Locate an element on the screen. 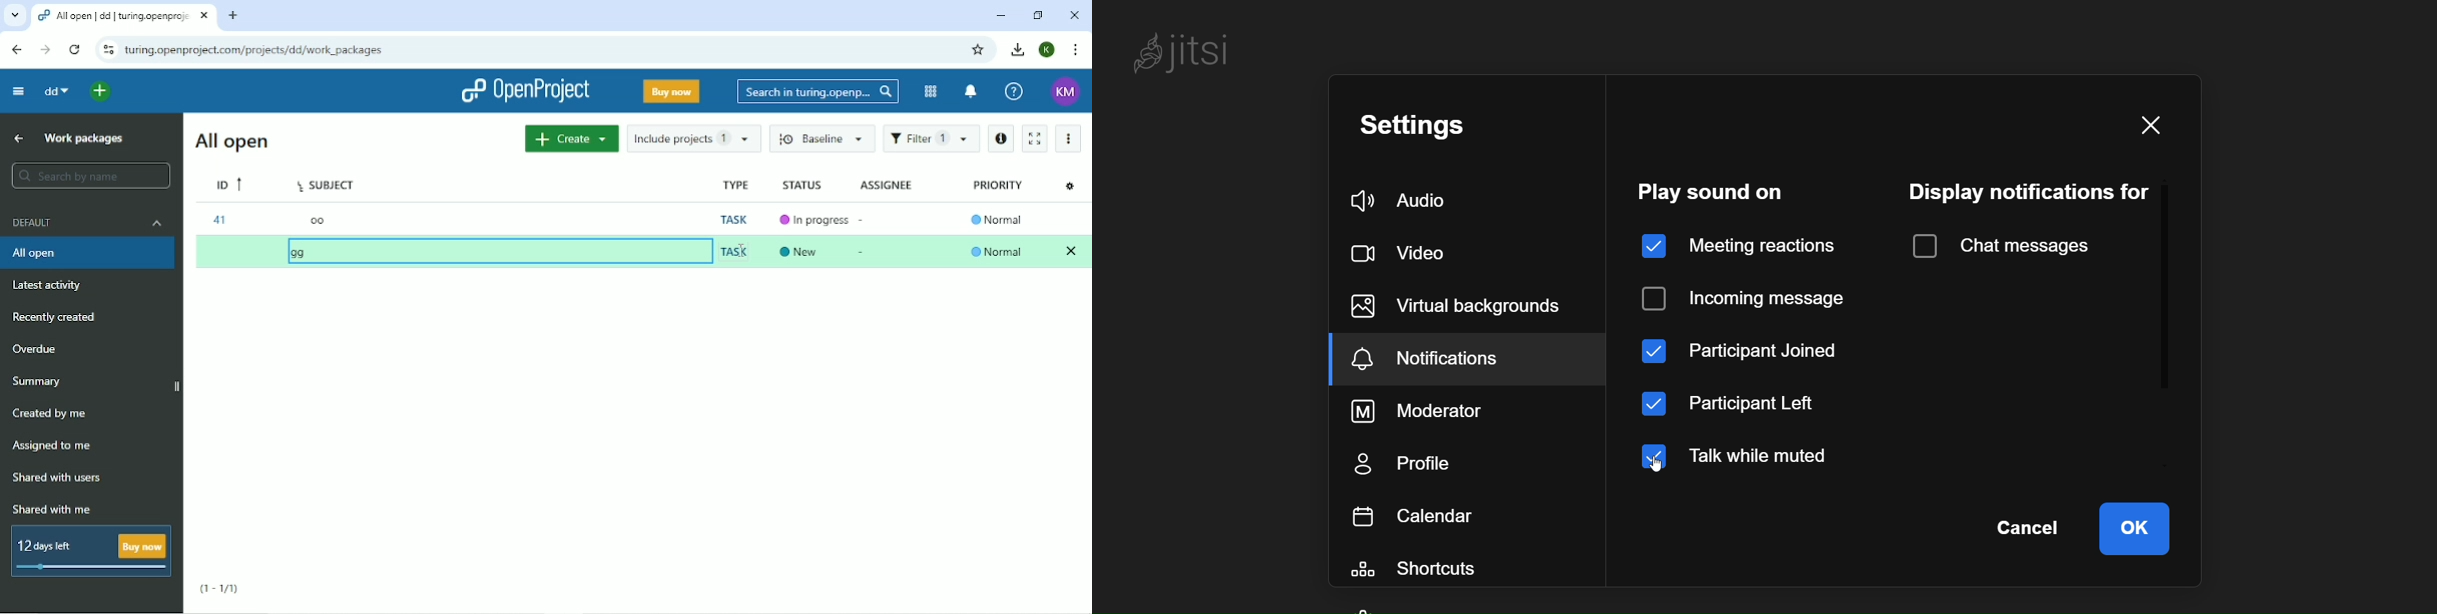 The height and width of the screenshot is (616, 2464). Task is located at coordinates (734, 251).